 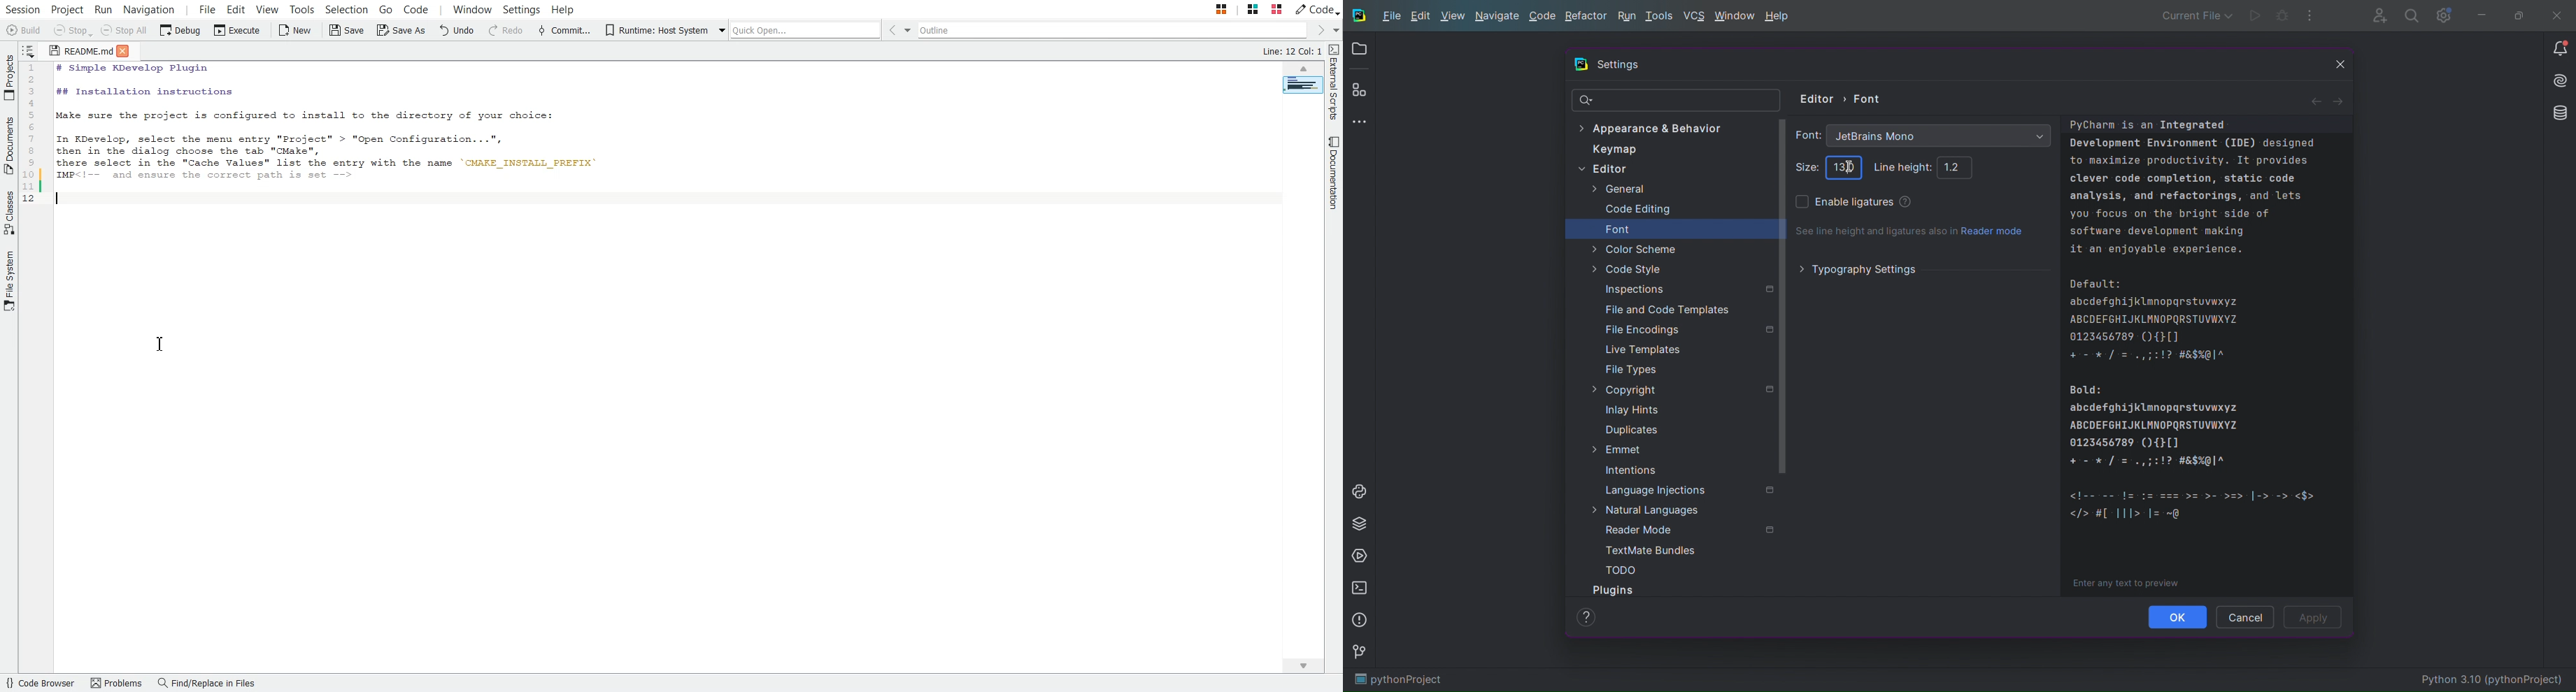 What do you see at coordinates (143, 92) in the screenshot?
I see `## Installation Instructions` at bounding box center [143, 92].